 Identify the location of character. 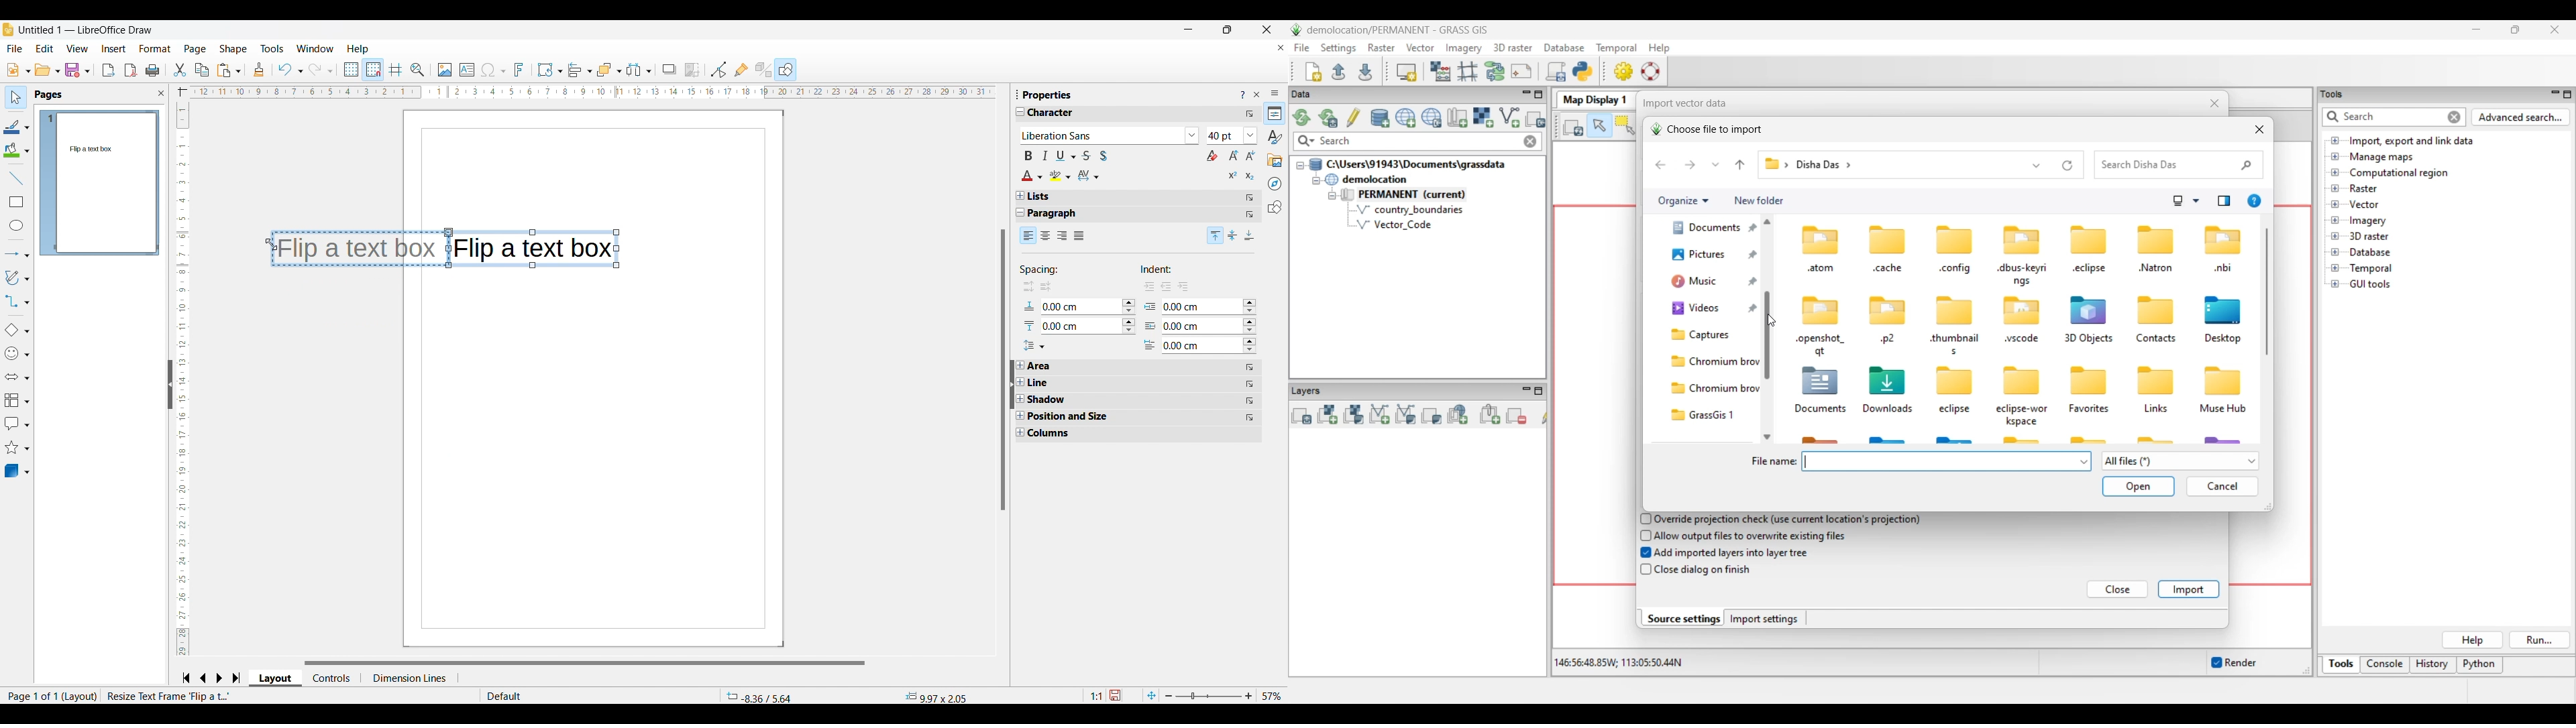
(1057, 113).